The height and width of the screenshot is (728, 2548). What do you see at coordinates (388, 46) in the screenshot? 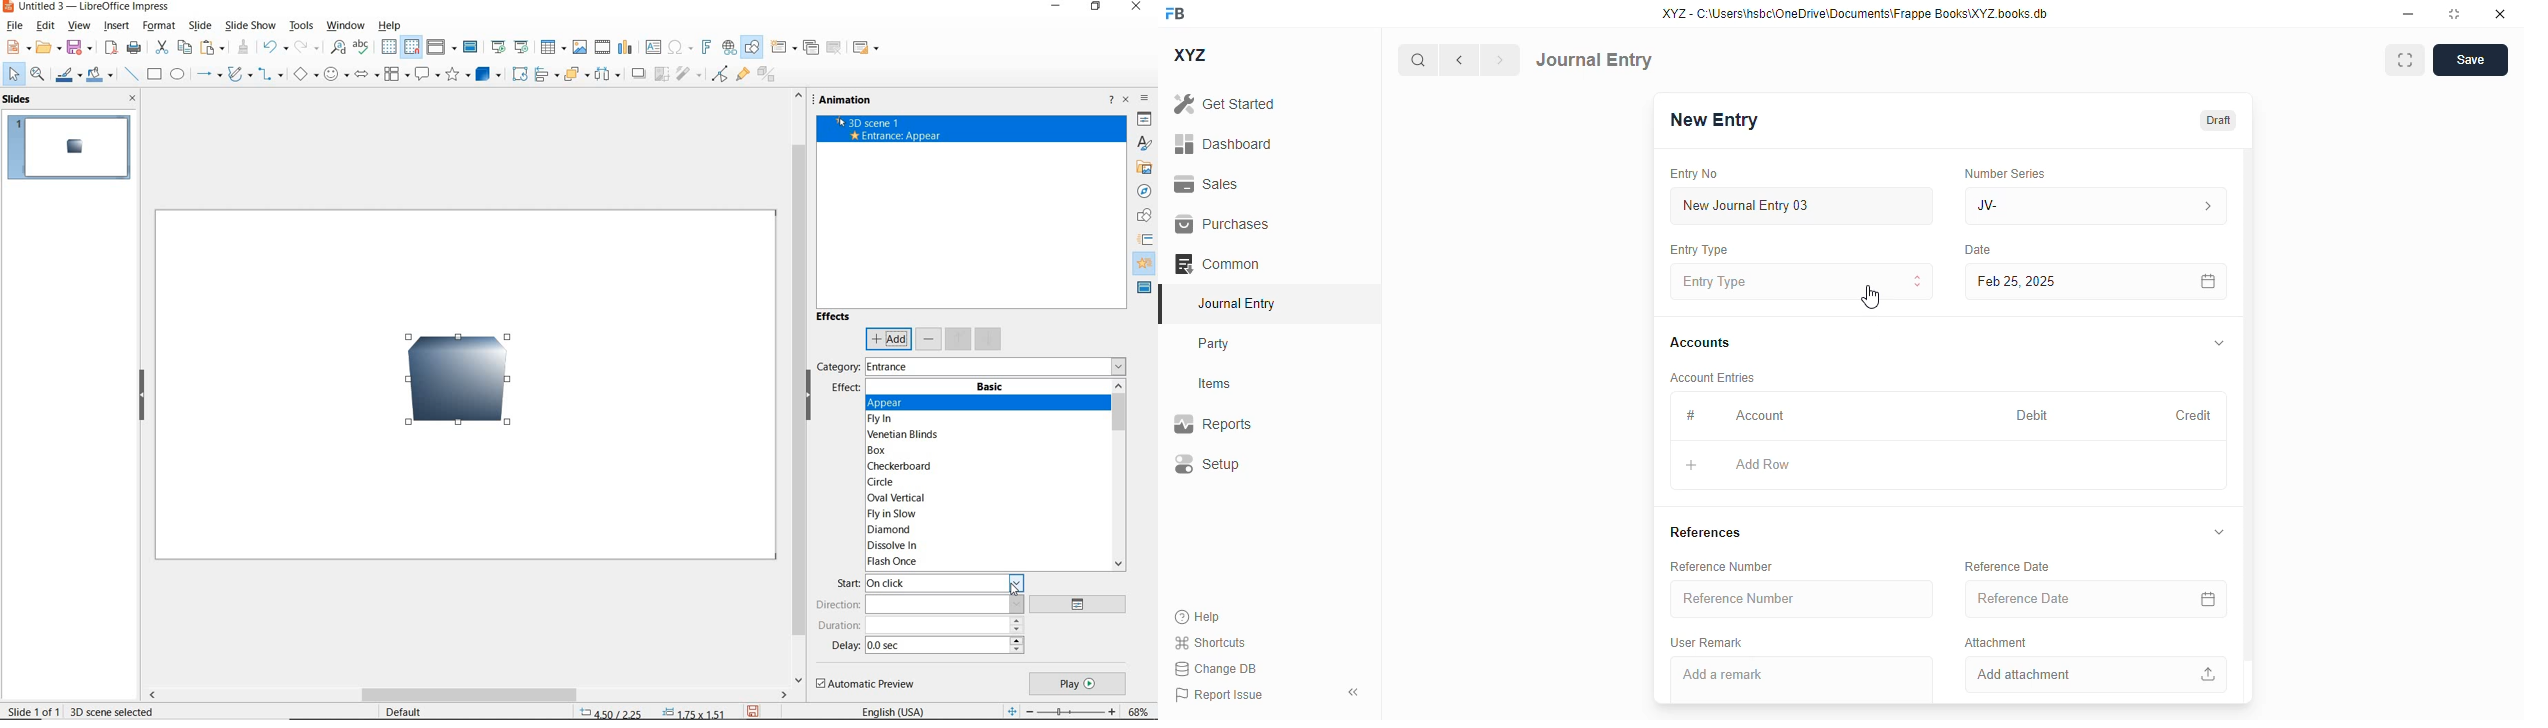
I see `display grid` at bounding box center [388, 46].